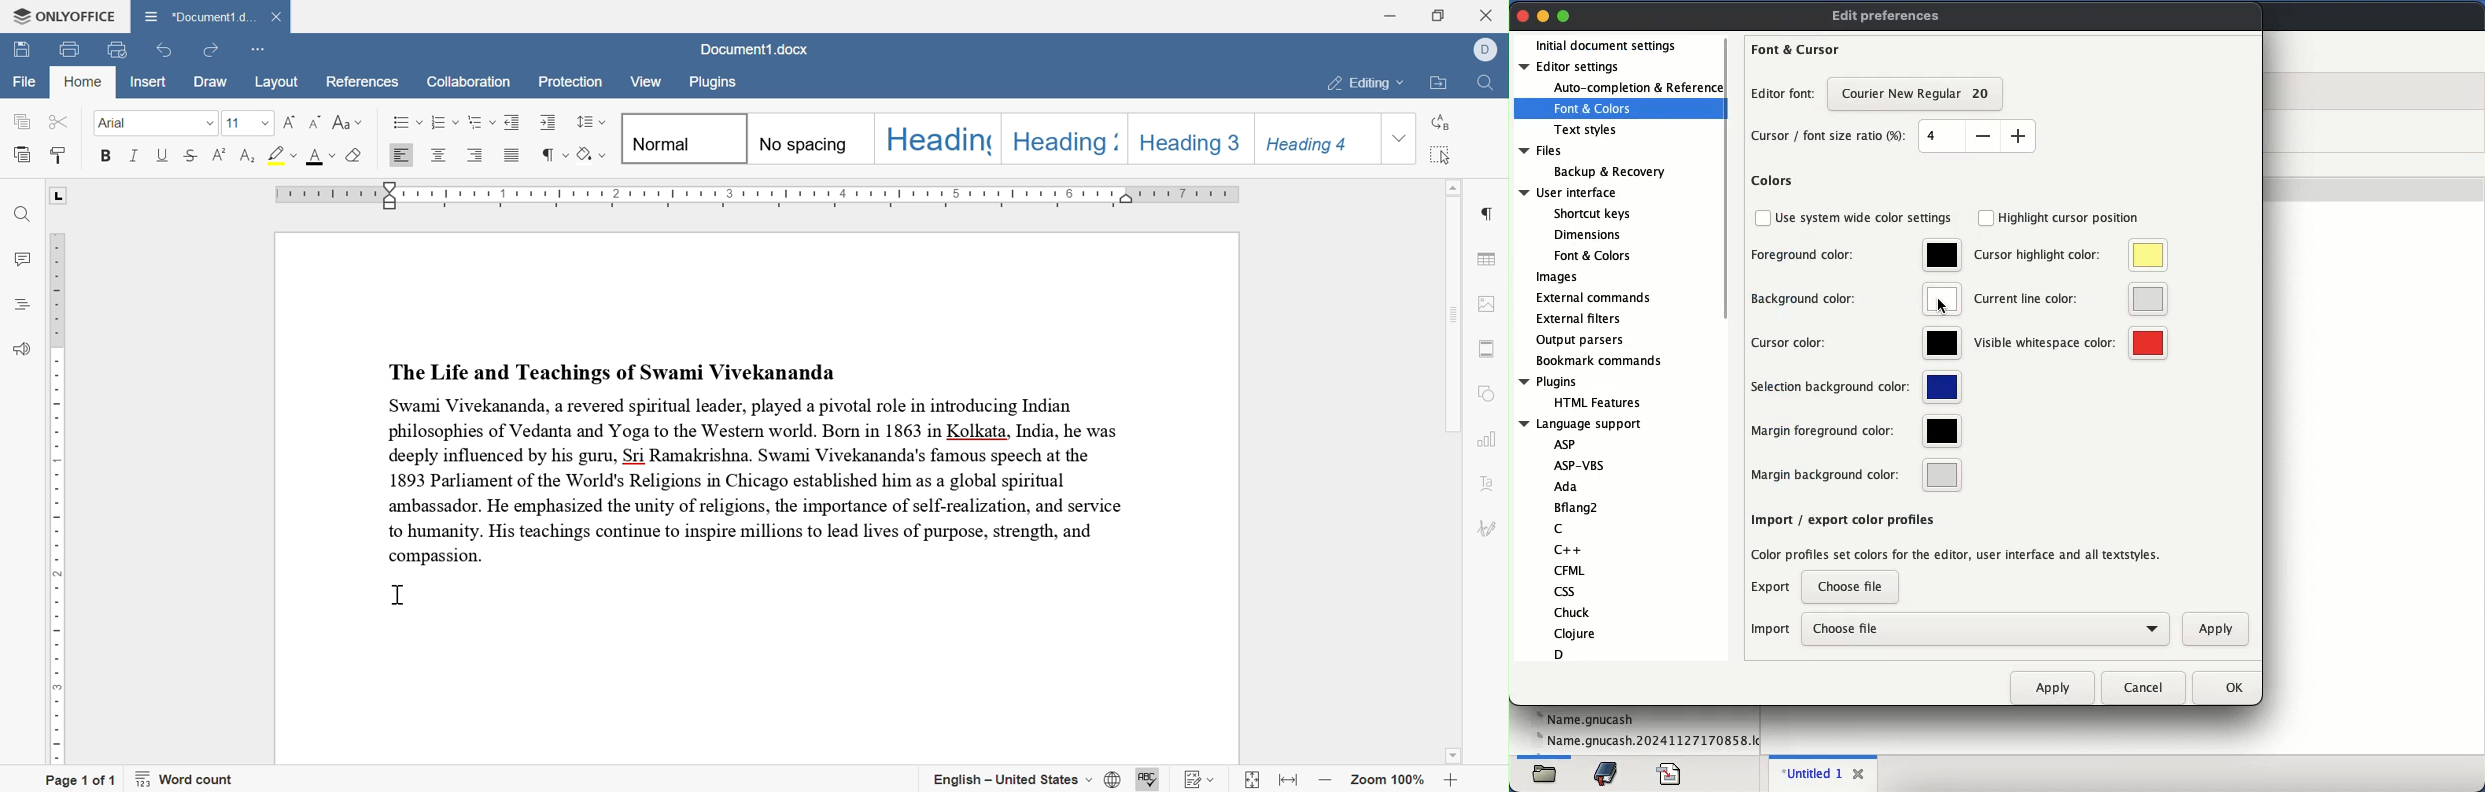 Image resolution: width=2492 pixels, height=812 pixels. What do you see at coordinates (104, 154) in the screenshot?
I see `bold` at bounding box center [104, 154].